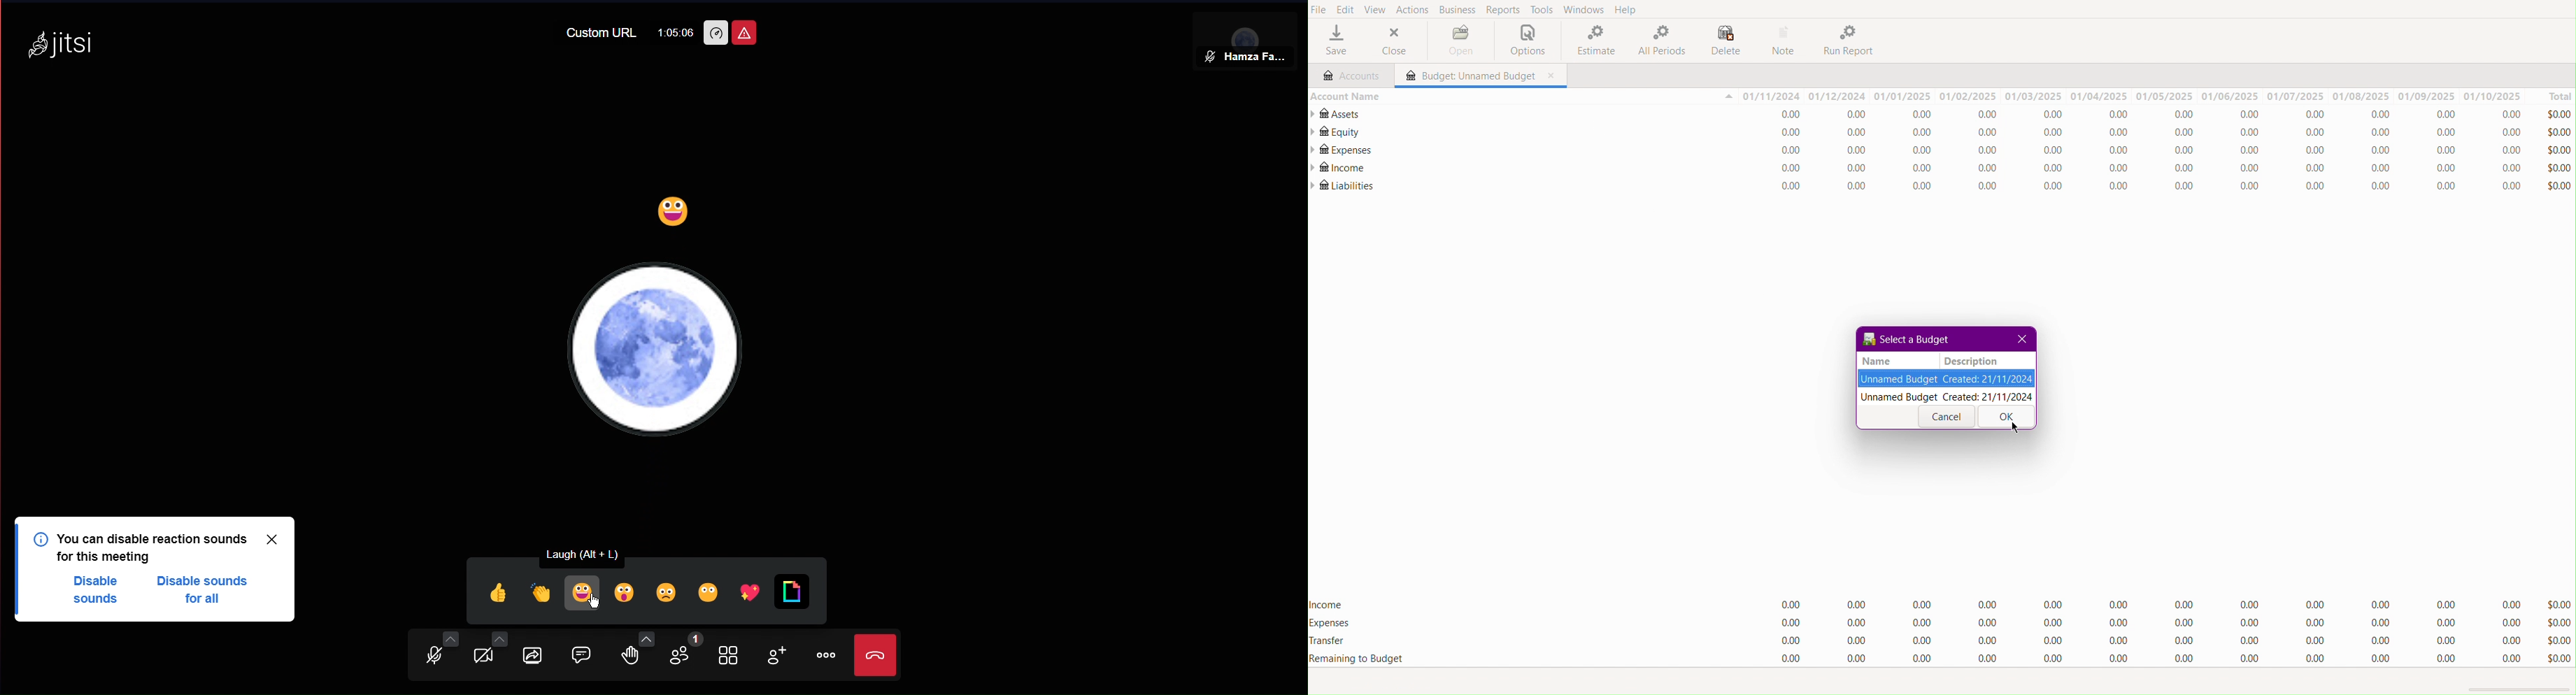 This screenshot has width=2576, height=700. What do you see at coordinates (1357, 659) in the screenshot?
I see `Remaining Budget` at bounding box center [1357, 659].